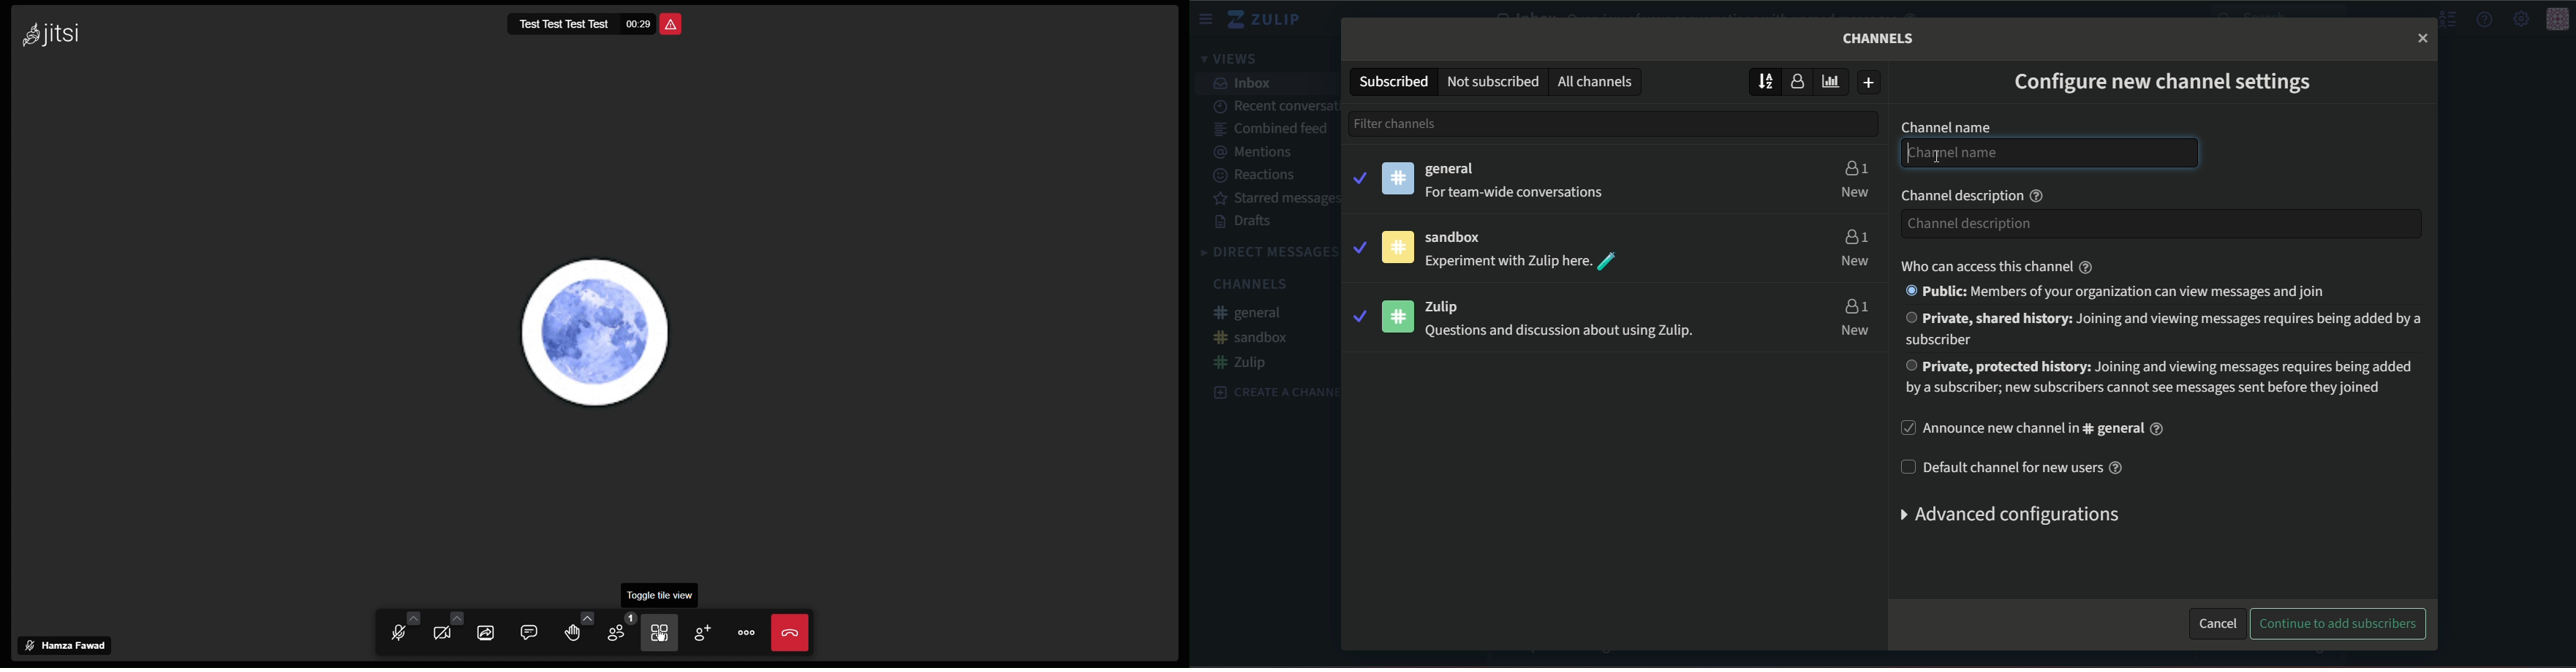 This screenshot has width=2576, height=672. Describe the element at coordinates (1269, 391) in the screenshot. I see `create a channel` at that location.